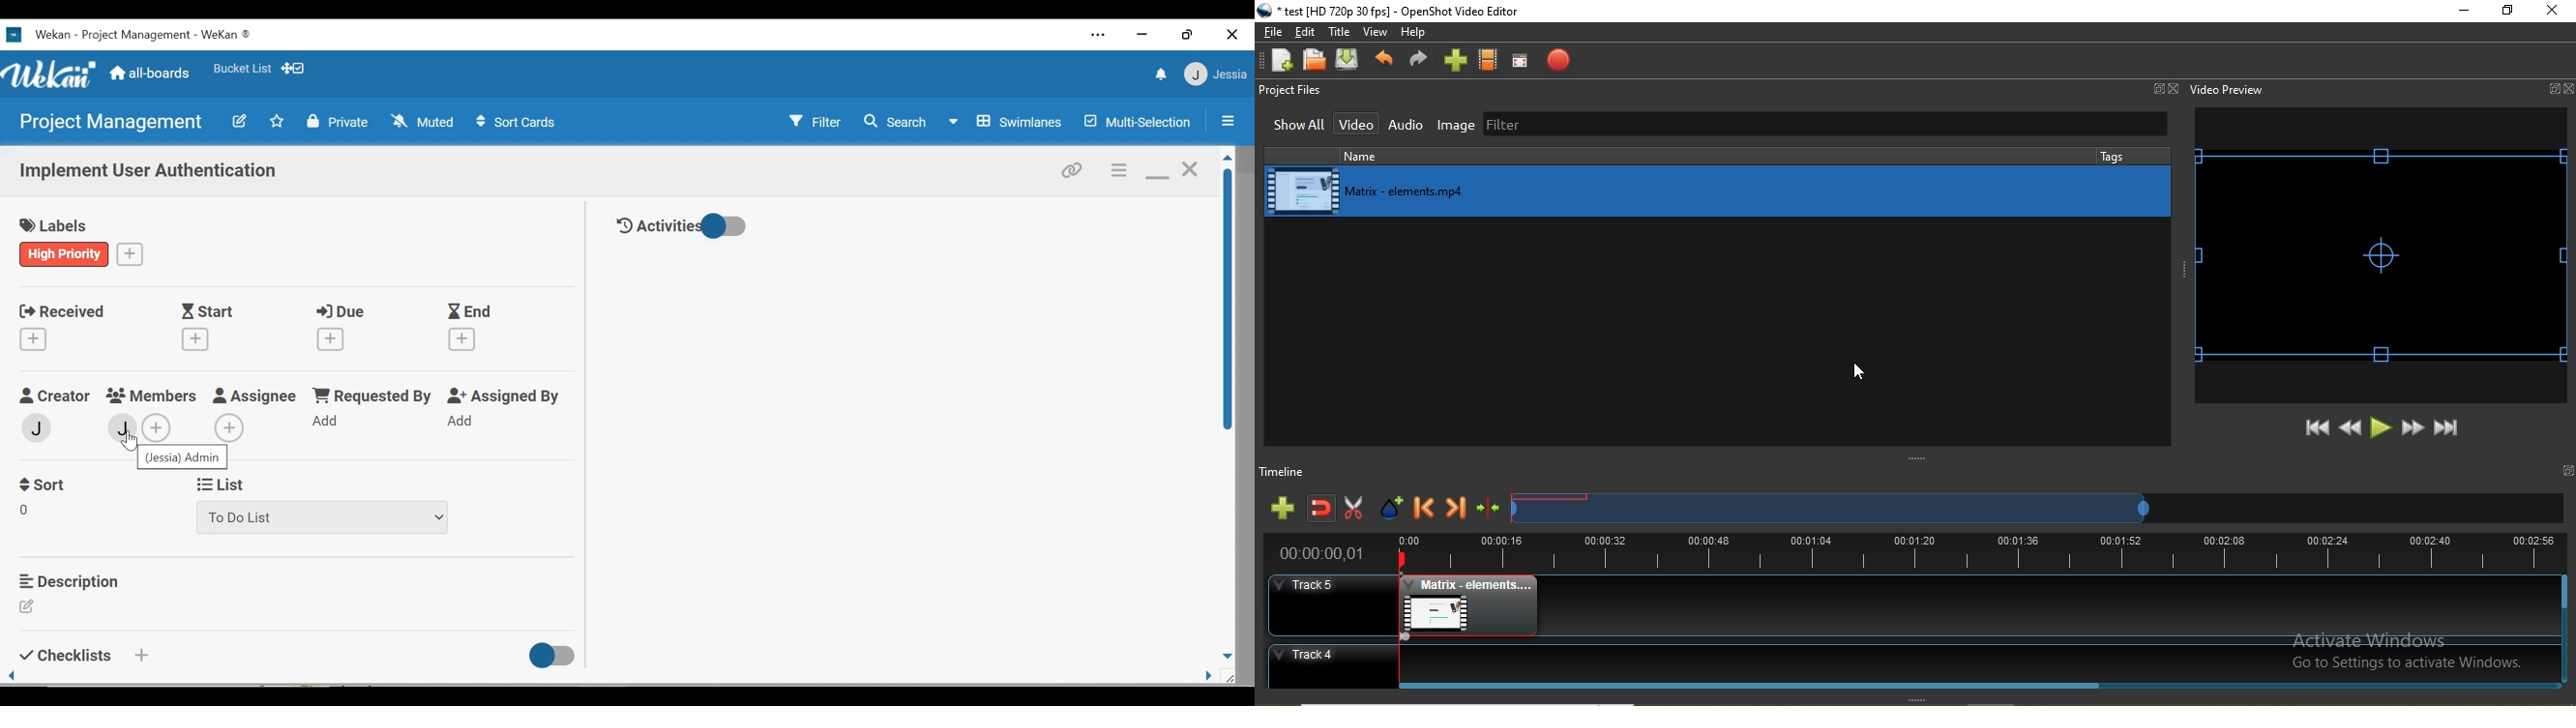 This screenshot has height=728, width=2576. Describe the element at coordinates (2569, 89) in the screenshot. I see `Close` at that location.